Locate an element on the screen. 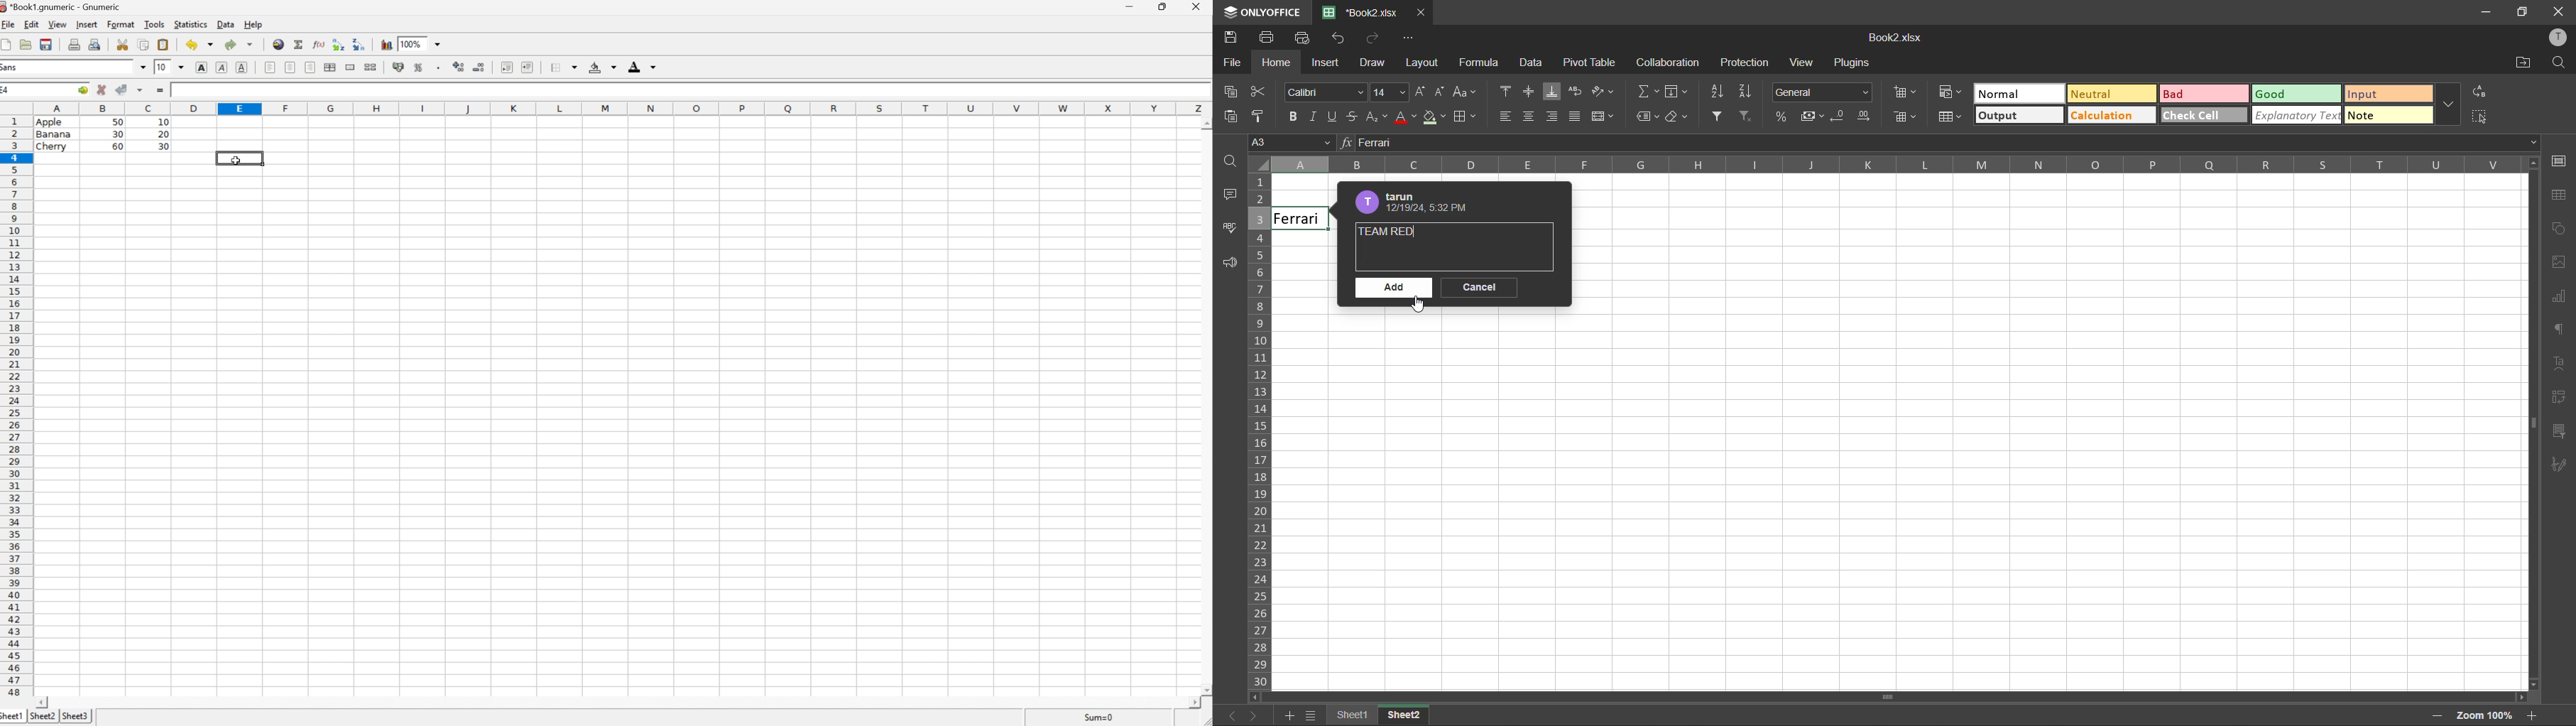 The width and height of the screenshot is (2576, 728). statistics is located at coordinates (193, 24).